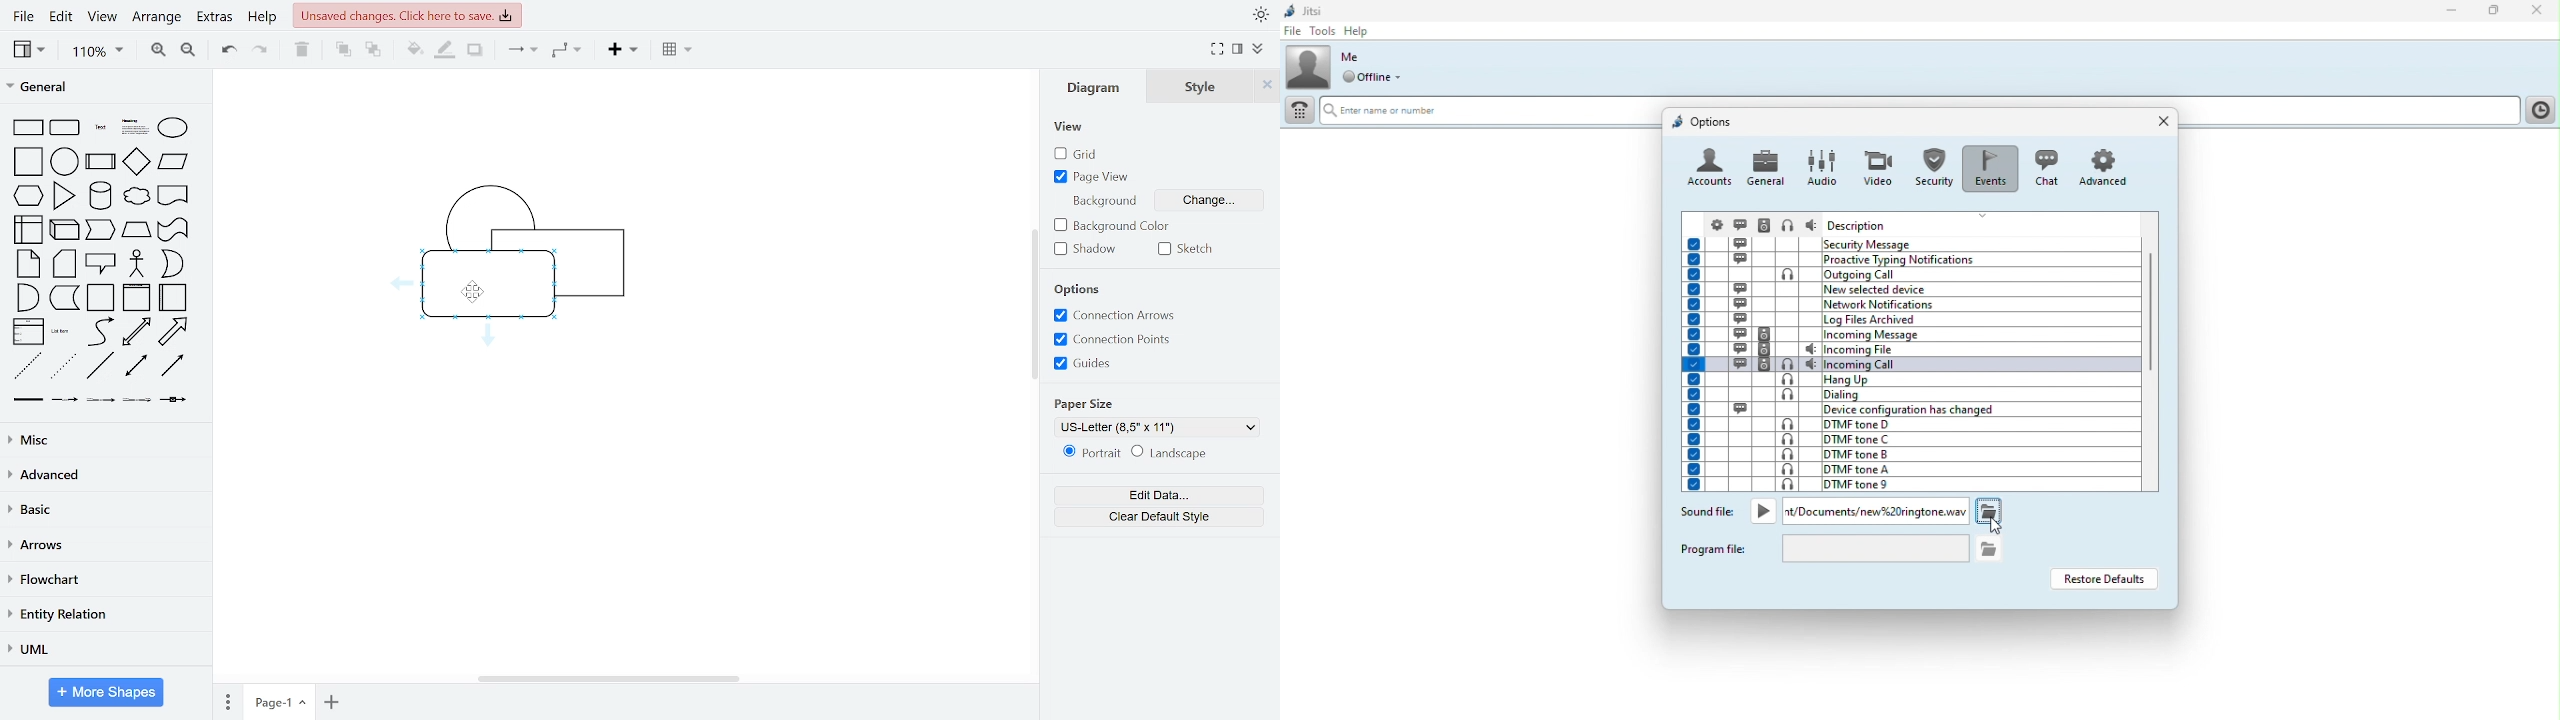 The image size is (2576, 728). What do you see at coordinates (1176, 454) in the screenshot?
I see `landscape` at bounding box center [1176, 454].